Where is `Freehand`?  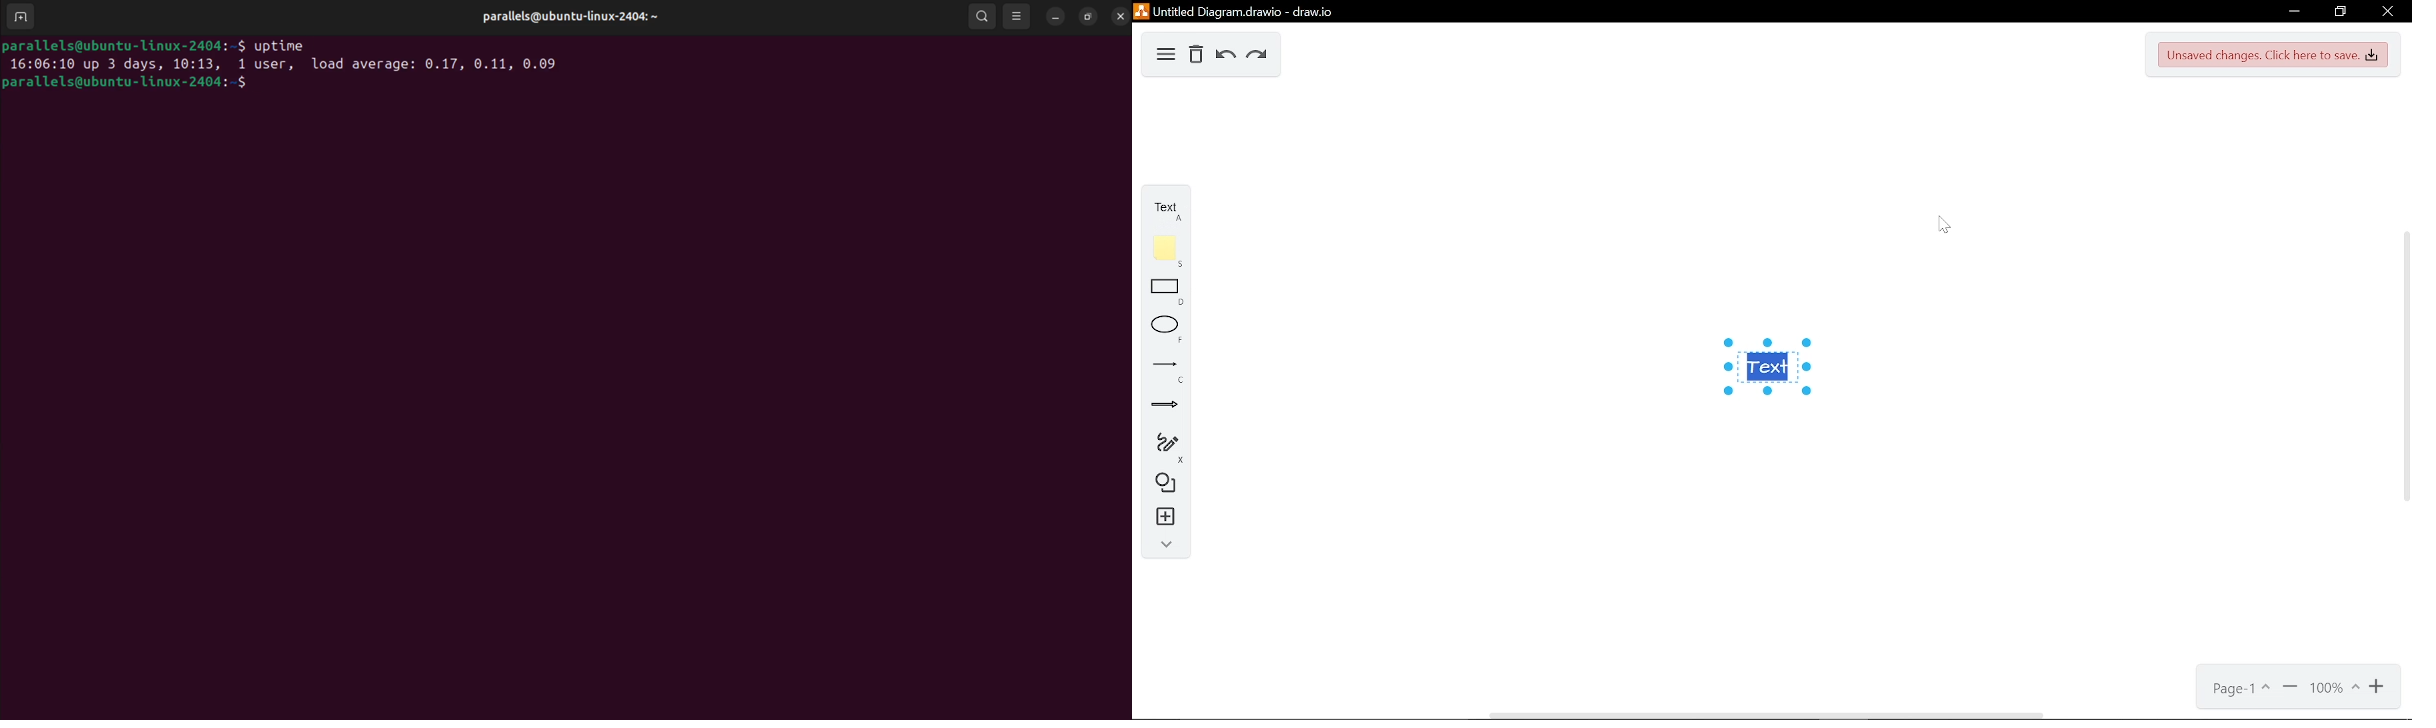 Freehand is located at coordinates (1161, 447).